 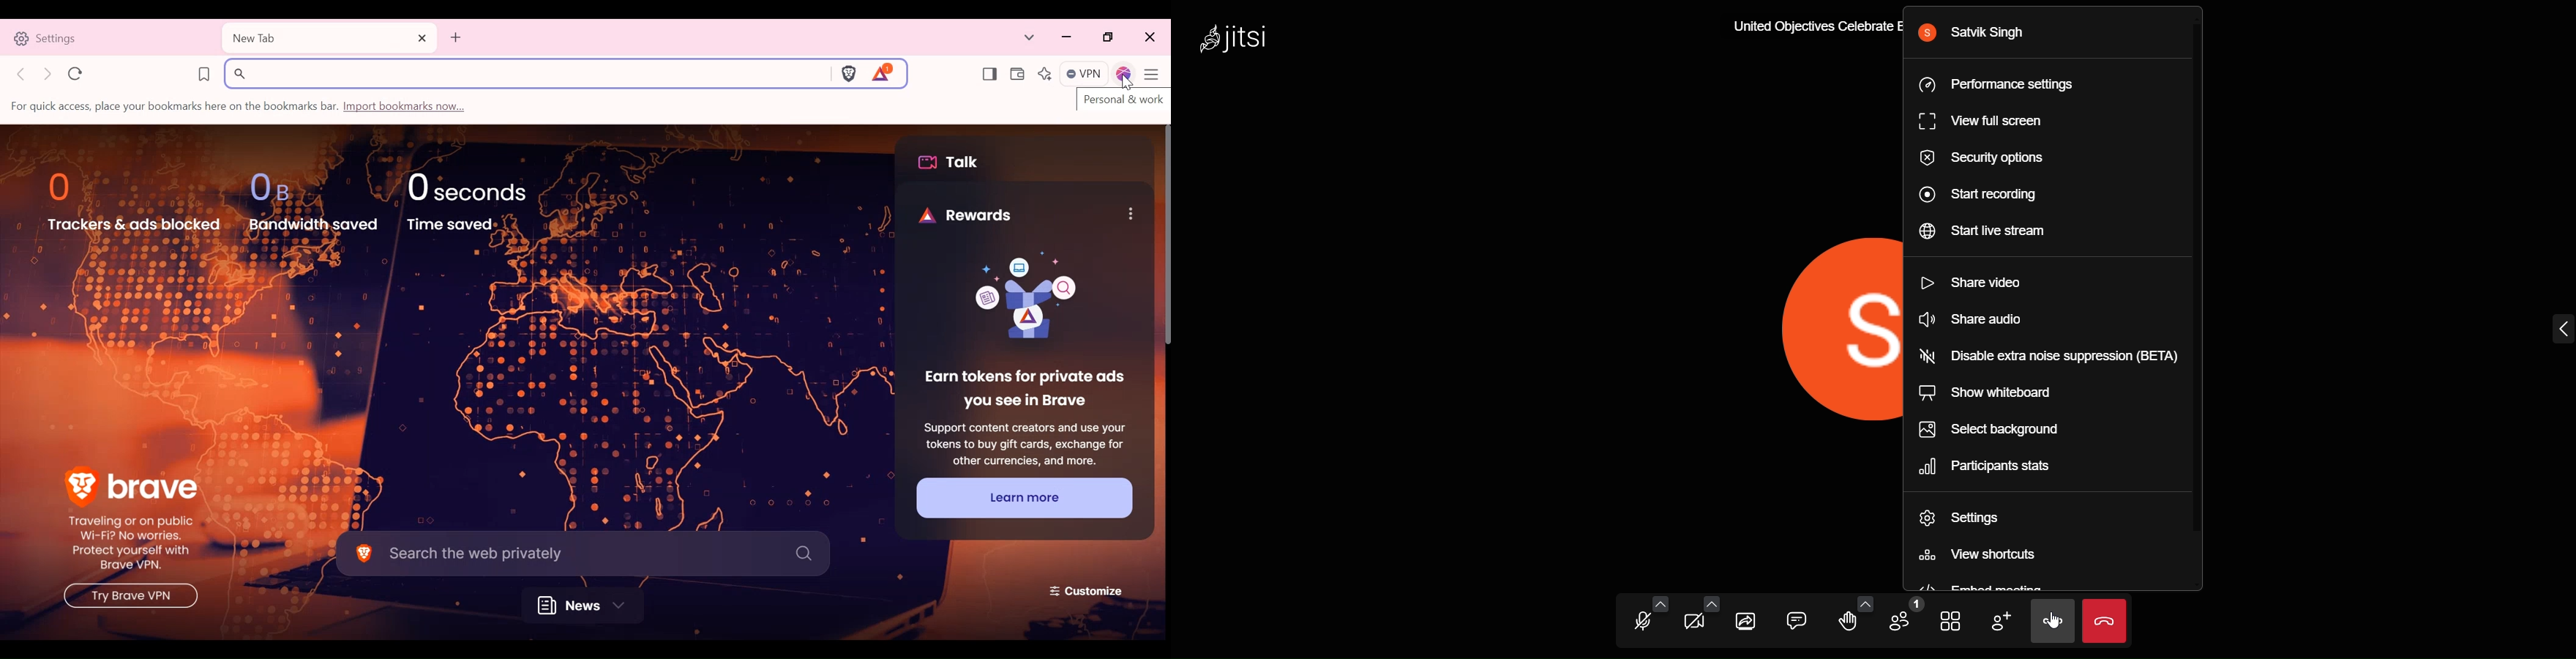 I want to click on Customize, so click(x=1087, y=589).